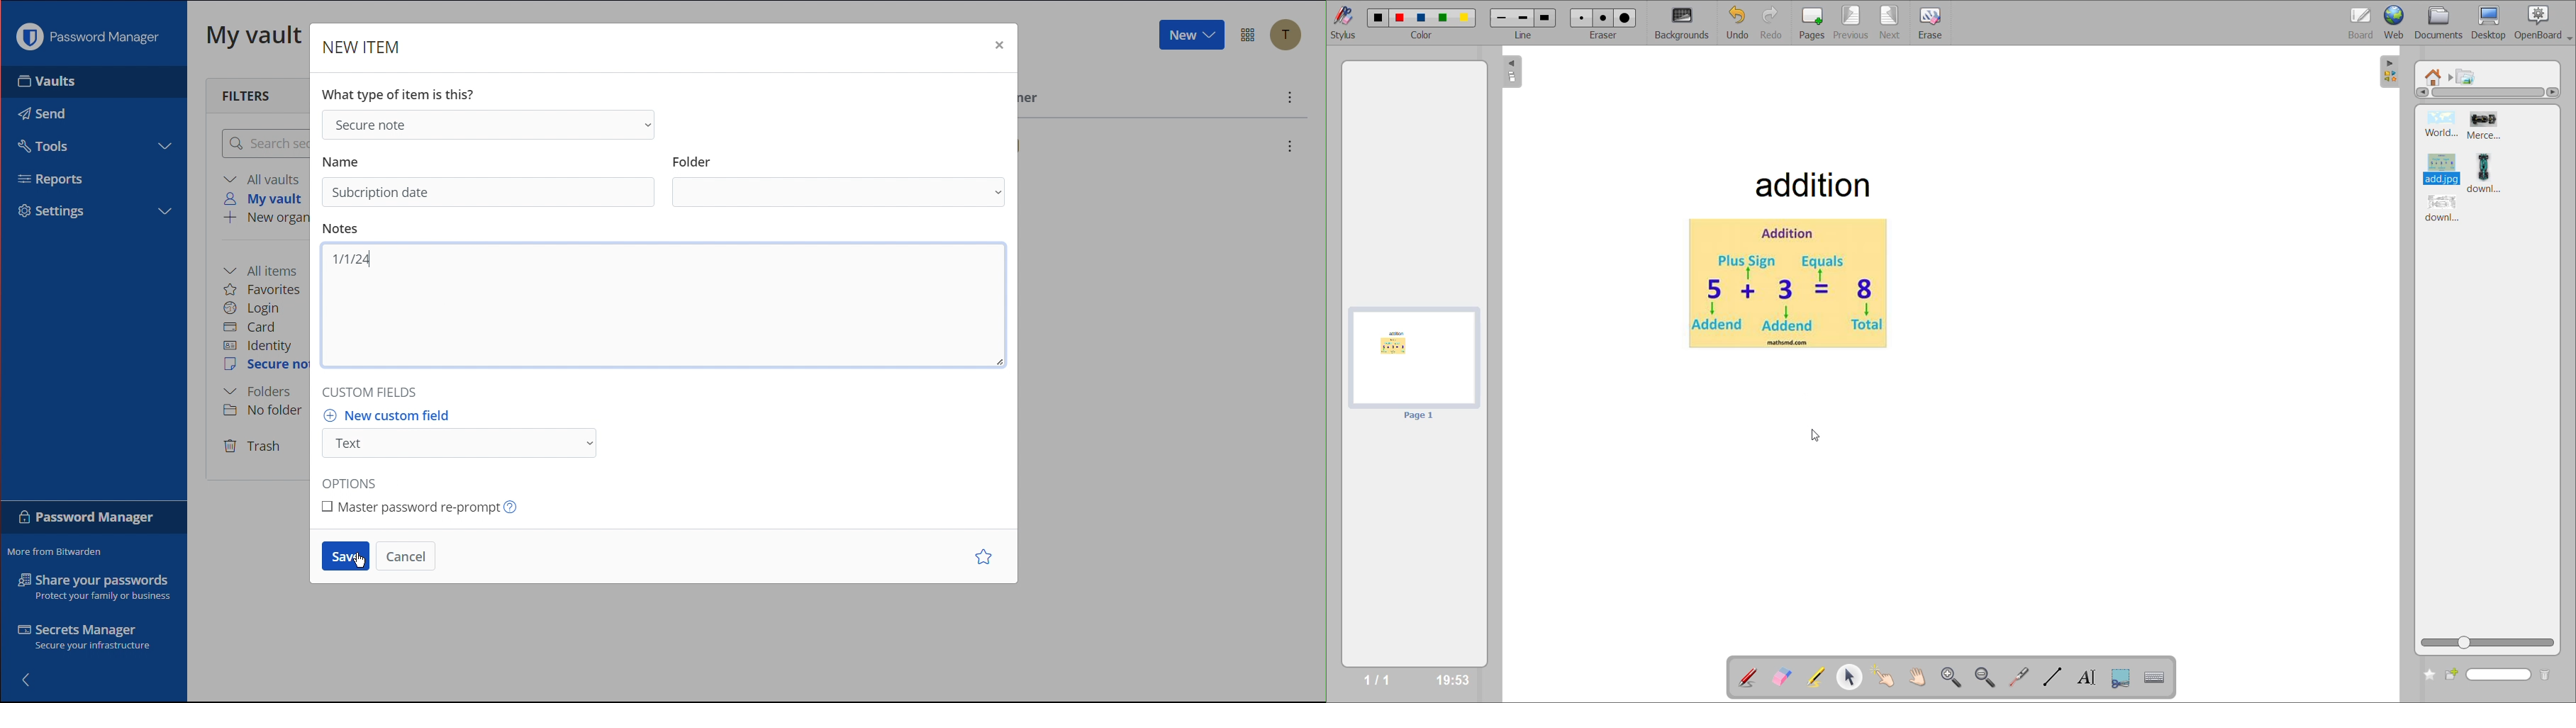  Describe the element at coordinates (2545, 23) in the screenshot. I see `openboard` at that location.